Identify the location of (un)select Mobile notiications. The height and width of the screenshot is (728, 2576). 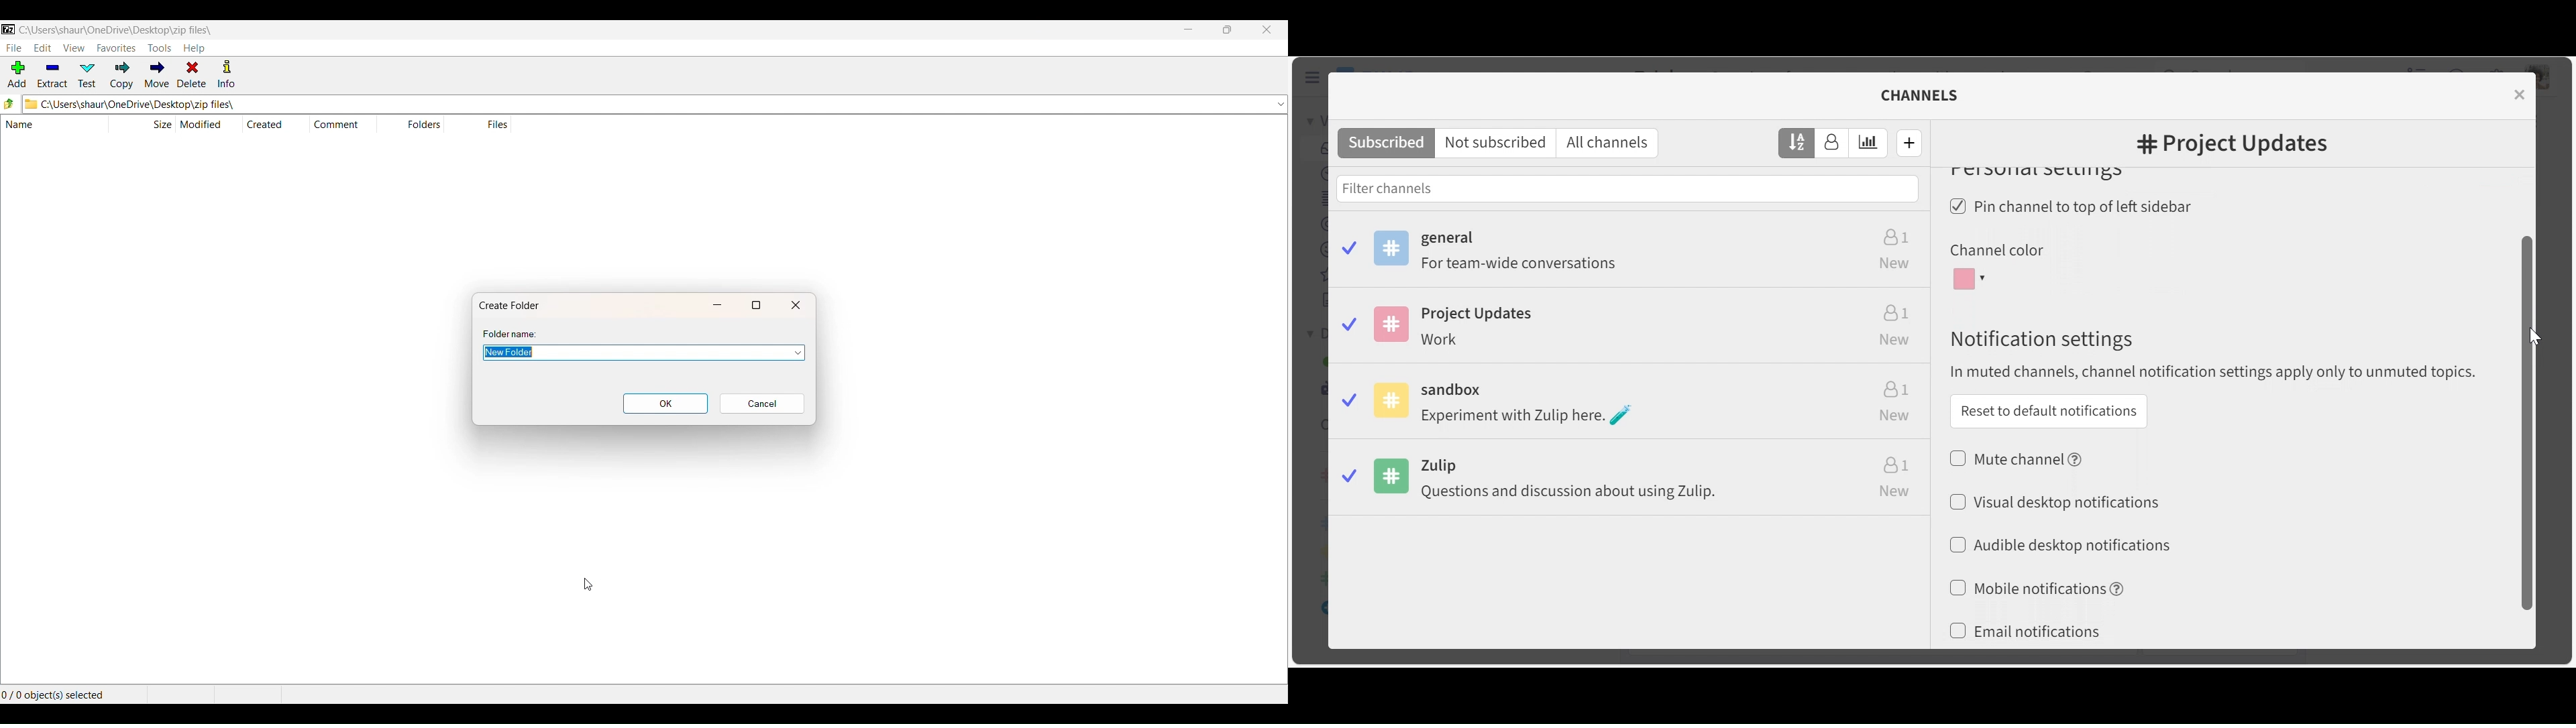
(2035, 588).